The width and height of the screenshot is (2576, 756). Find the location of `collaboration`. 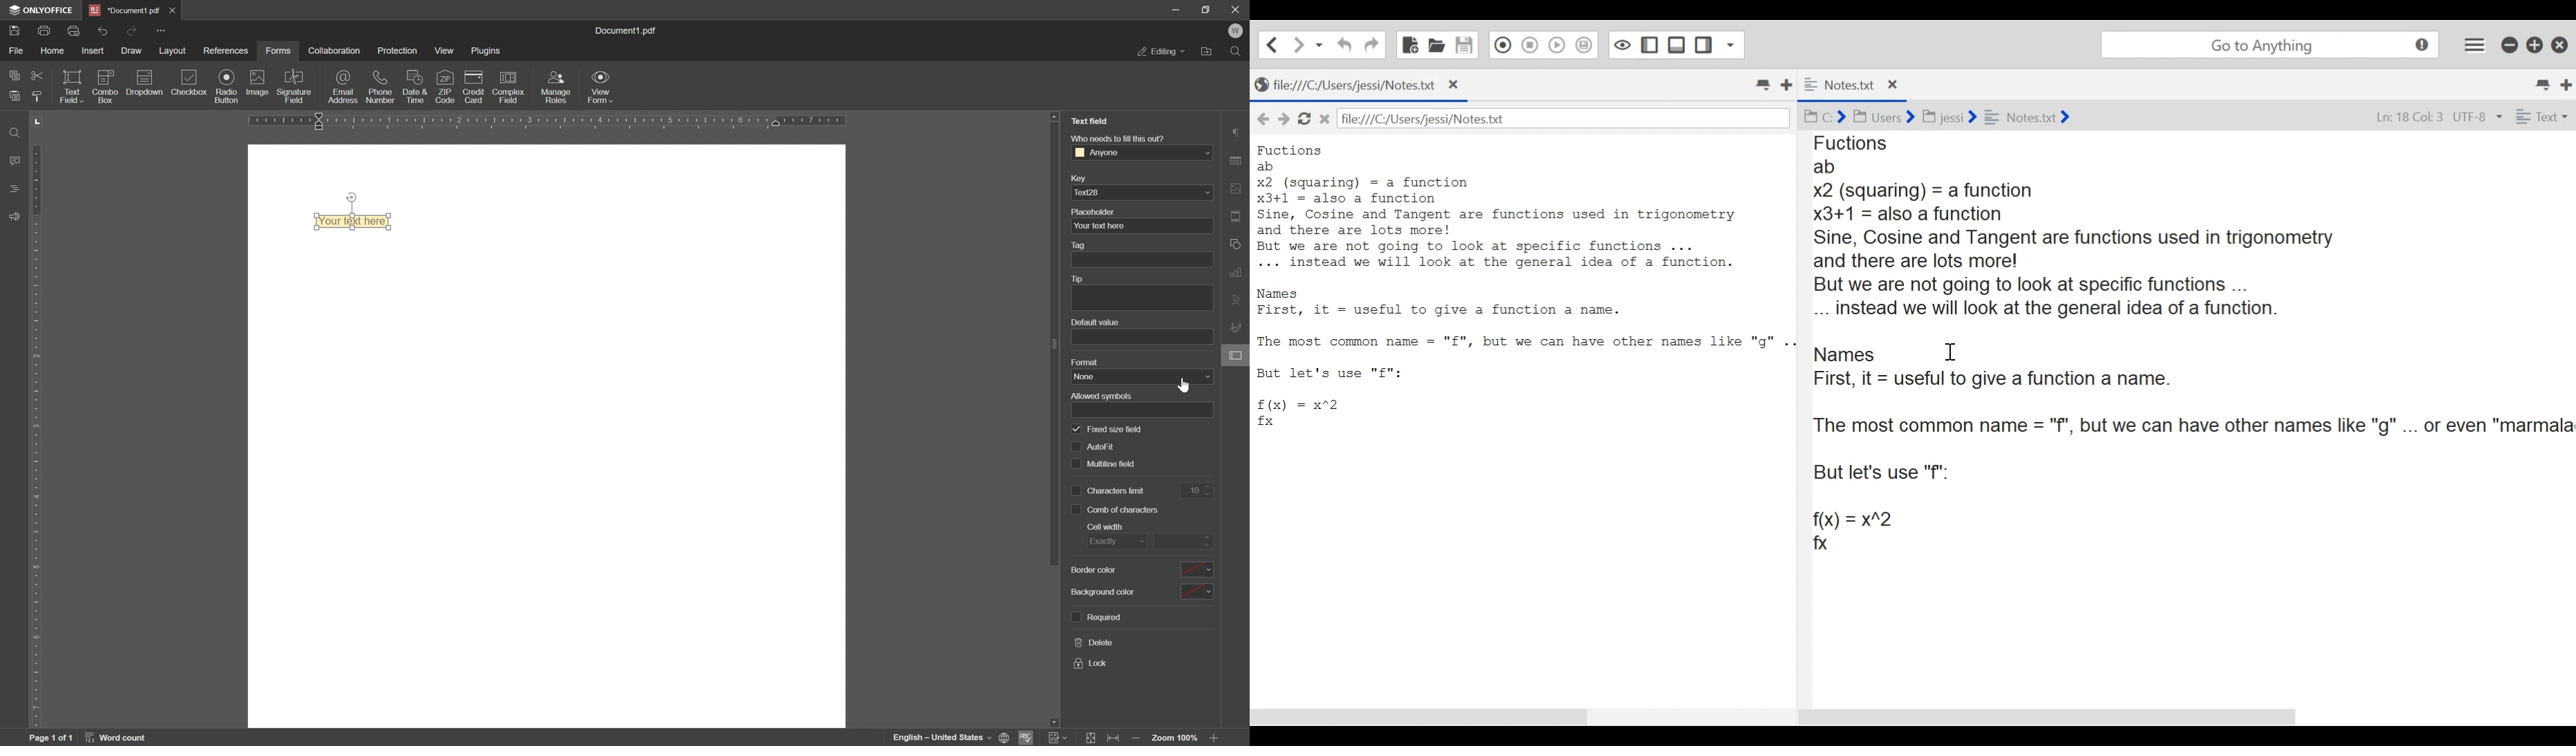

collaboration is located at coordinates (338, 49).